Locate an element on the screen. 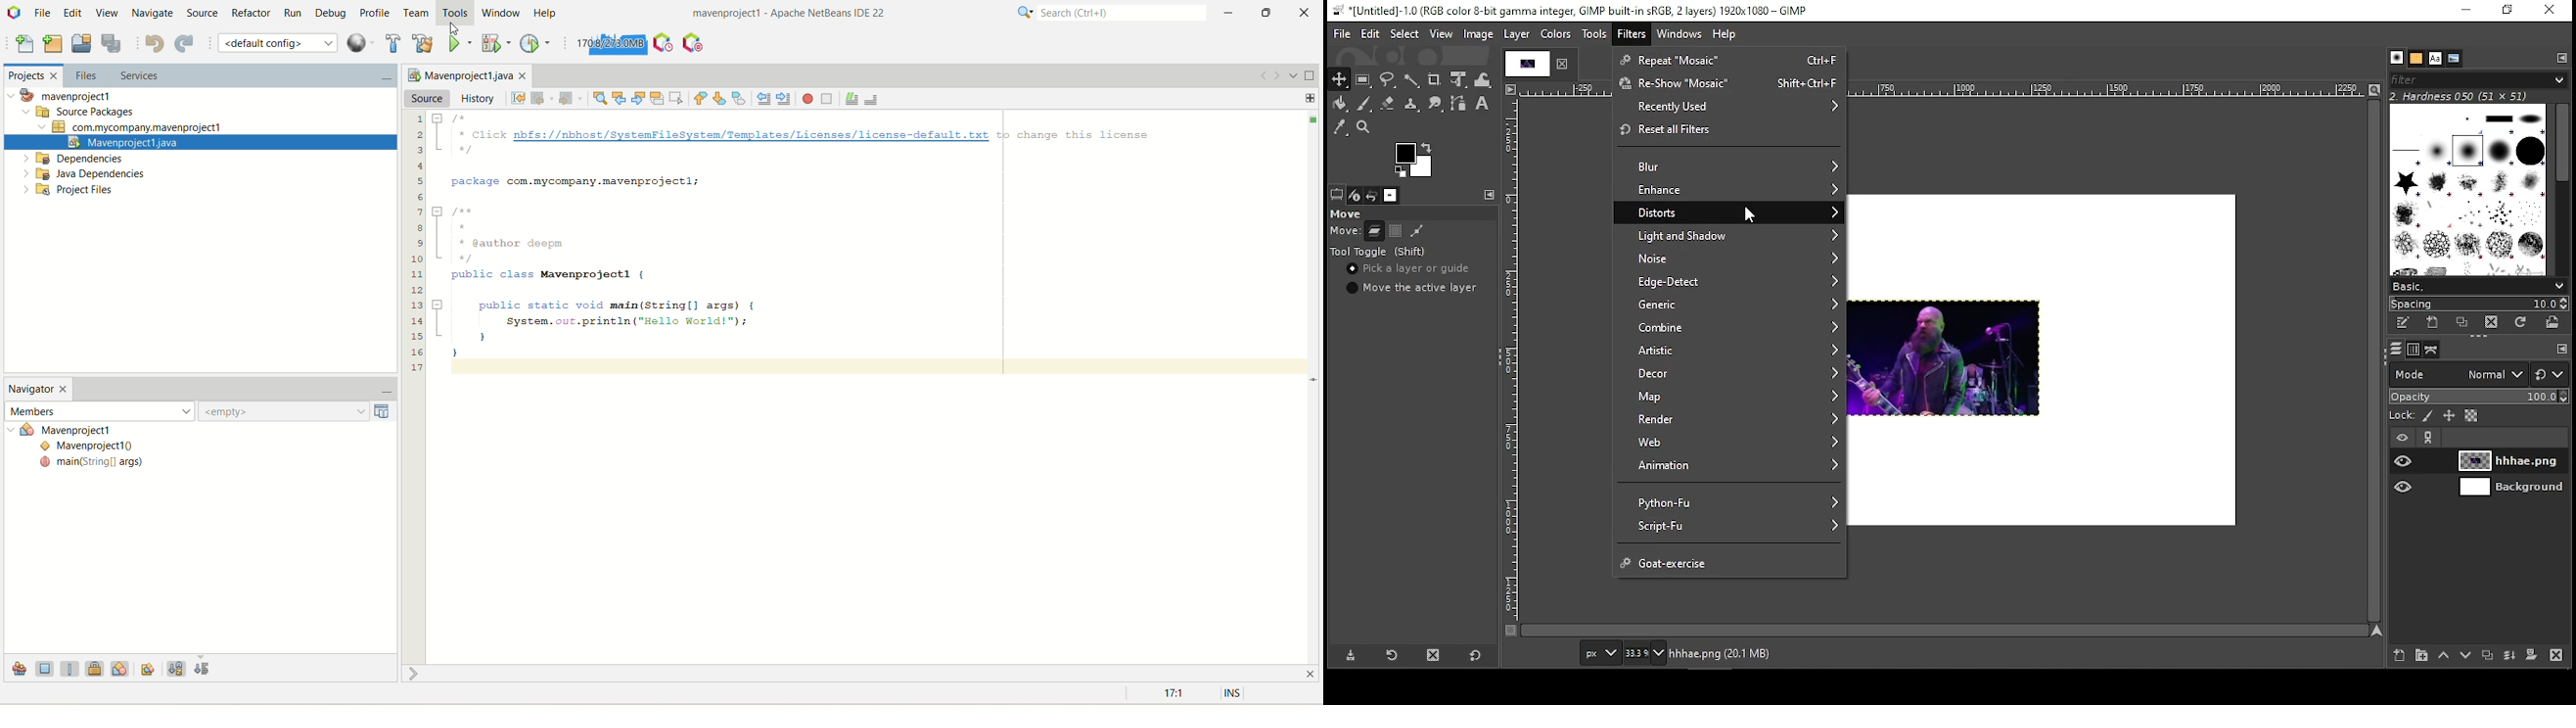 This screenshot has height=728, width=2576. colors is located at coordinates (1555, 34).